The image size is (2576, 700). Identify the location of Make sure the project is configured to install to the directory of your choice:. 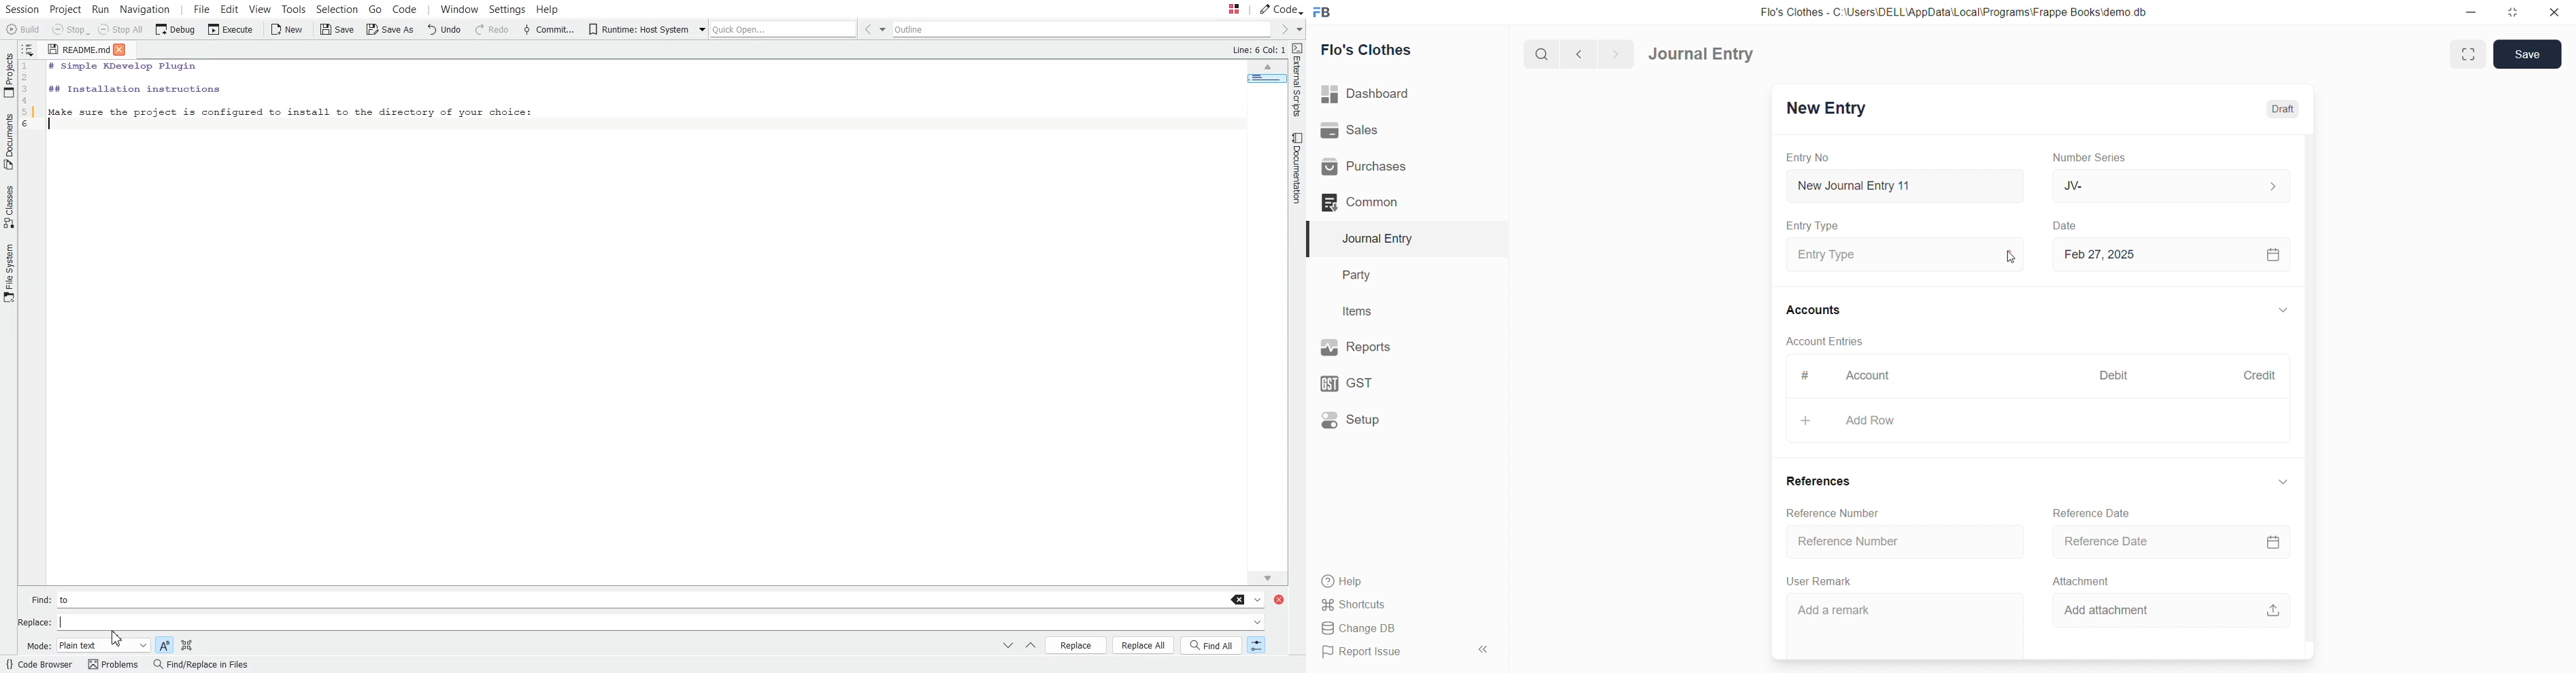
(290, 110).